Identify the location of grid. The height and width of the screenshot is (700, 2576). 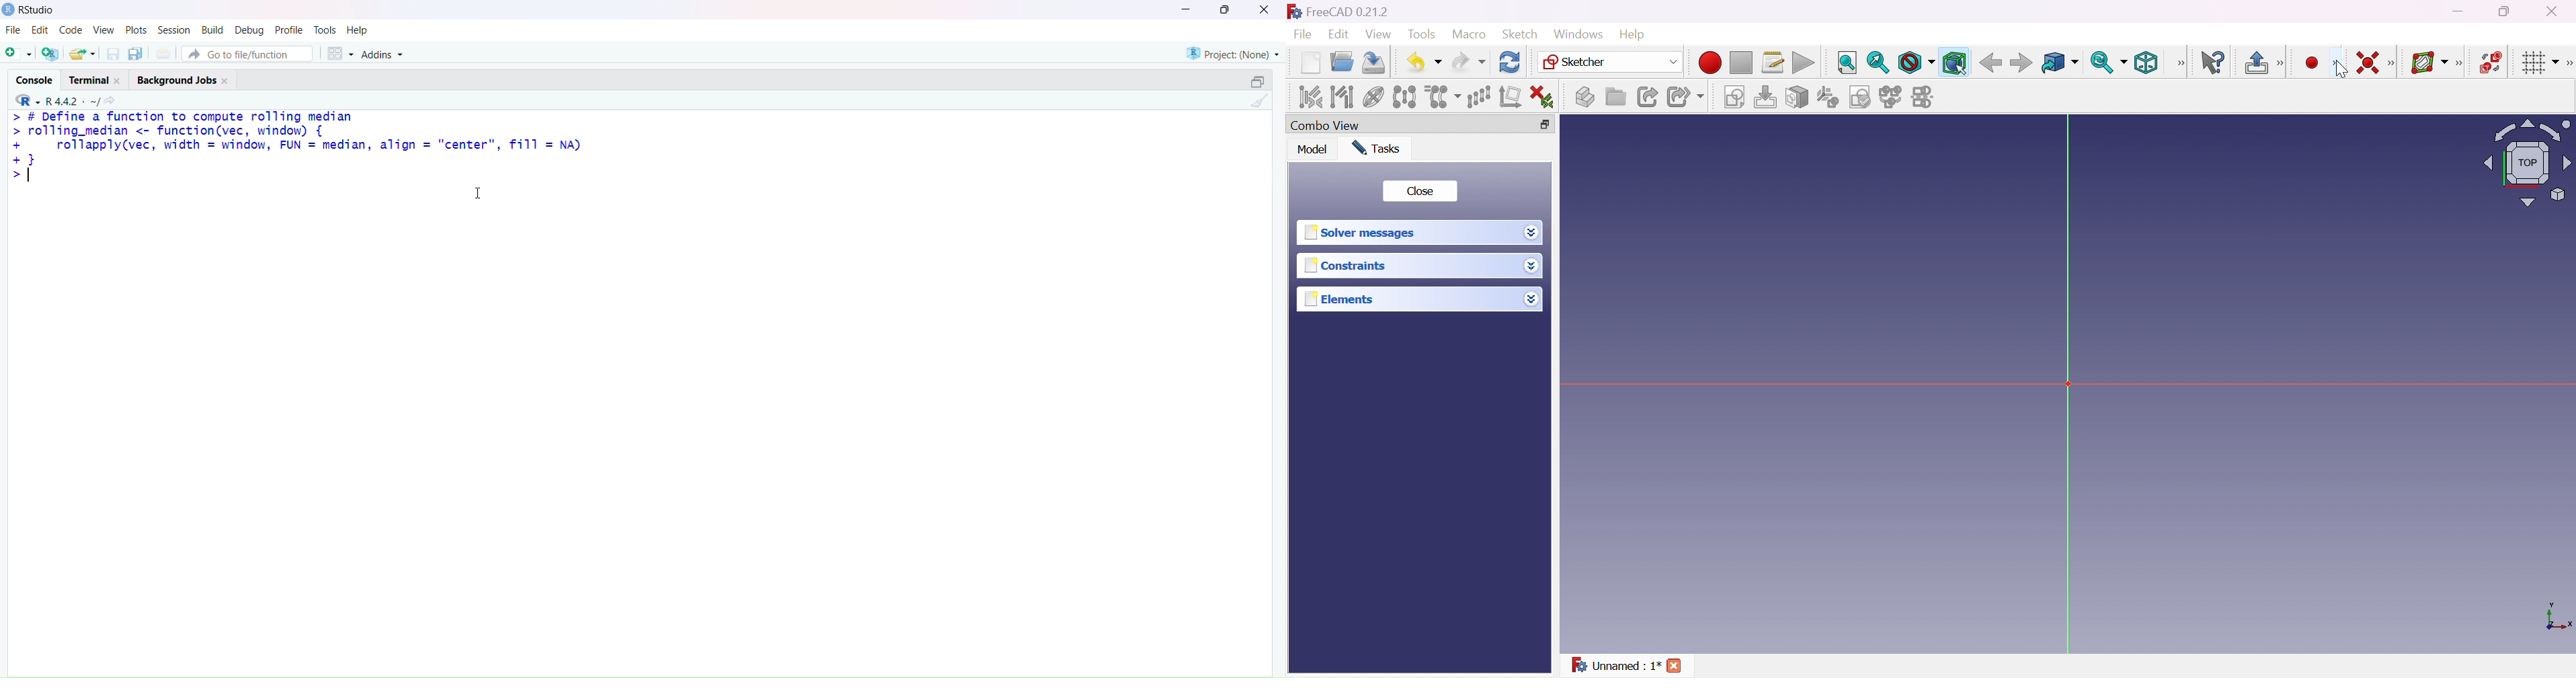
(341, 54).